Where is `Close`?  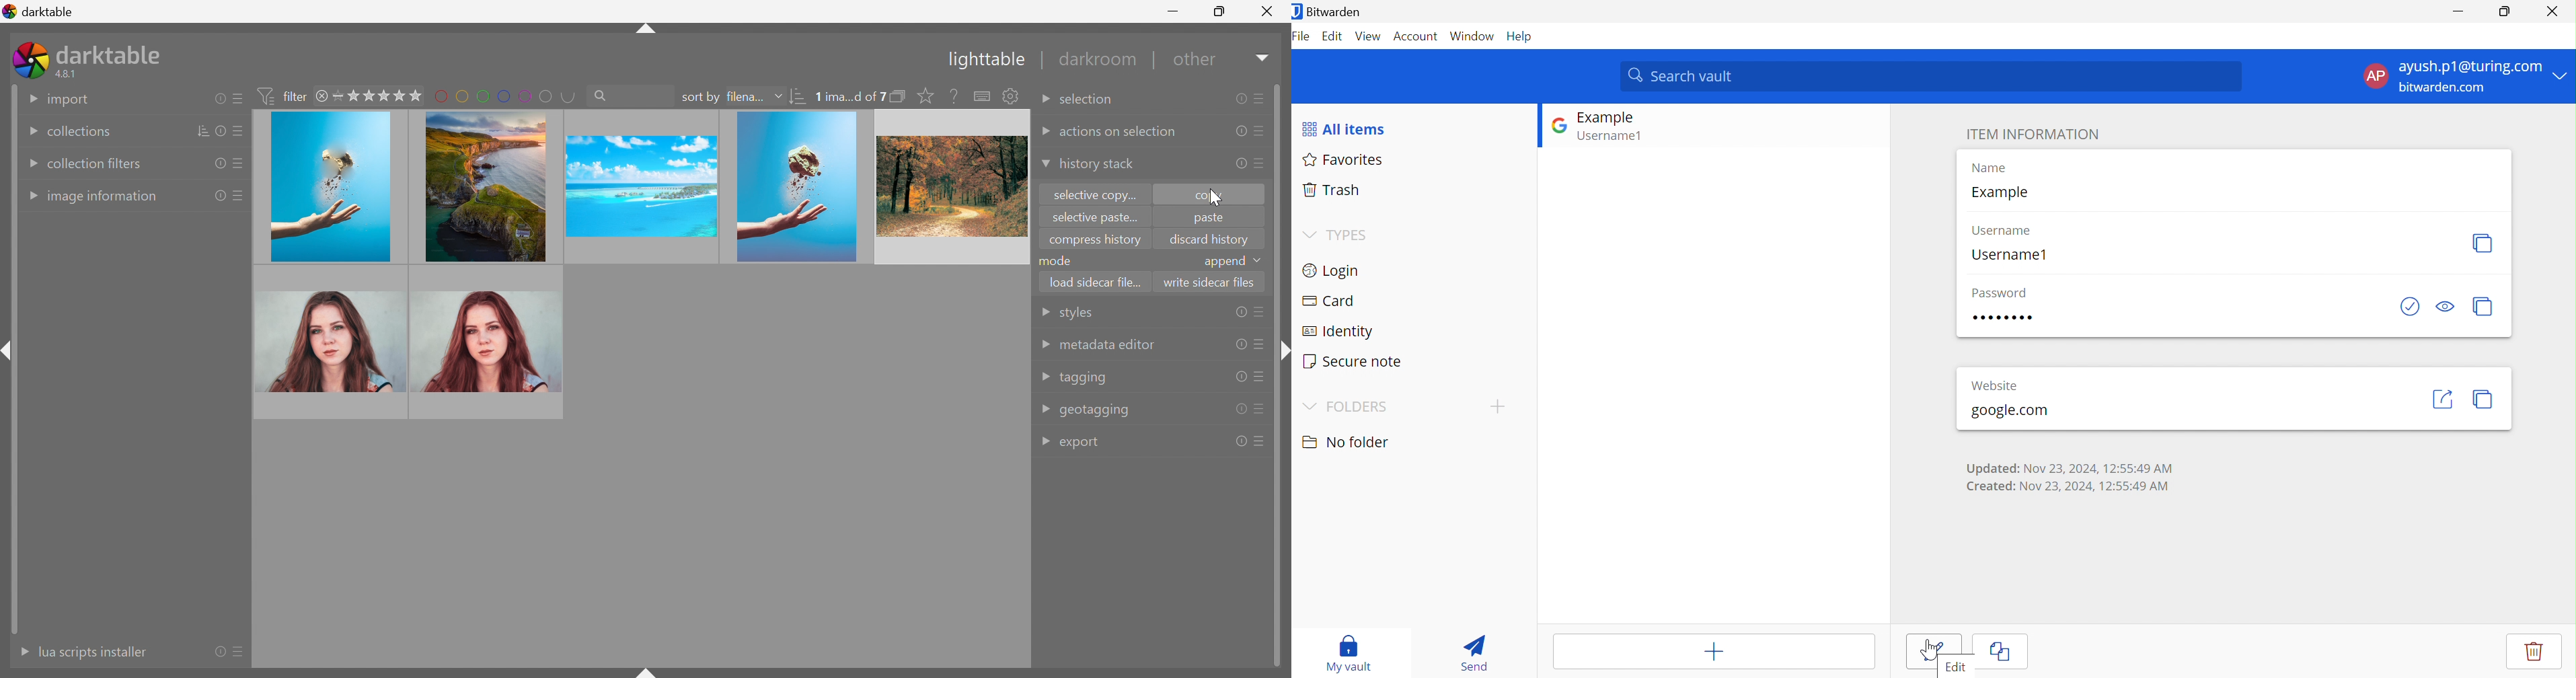
Close is located at coordinates (1268, 14).